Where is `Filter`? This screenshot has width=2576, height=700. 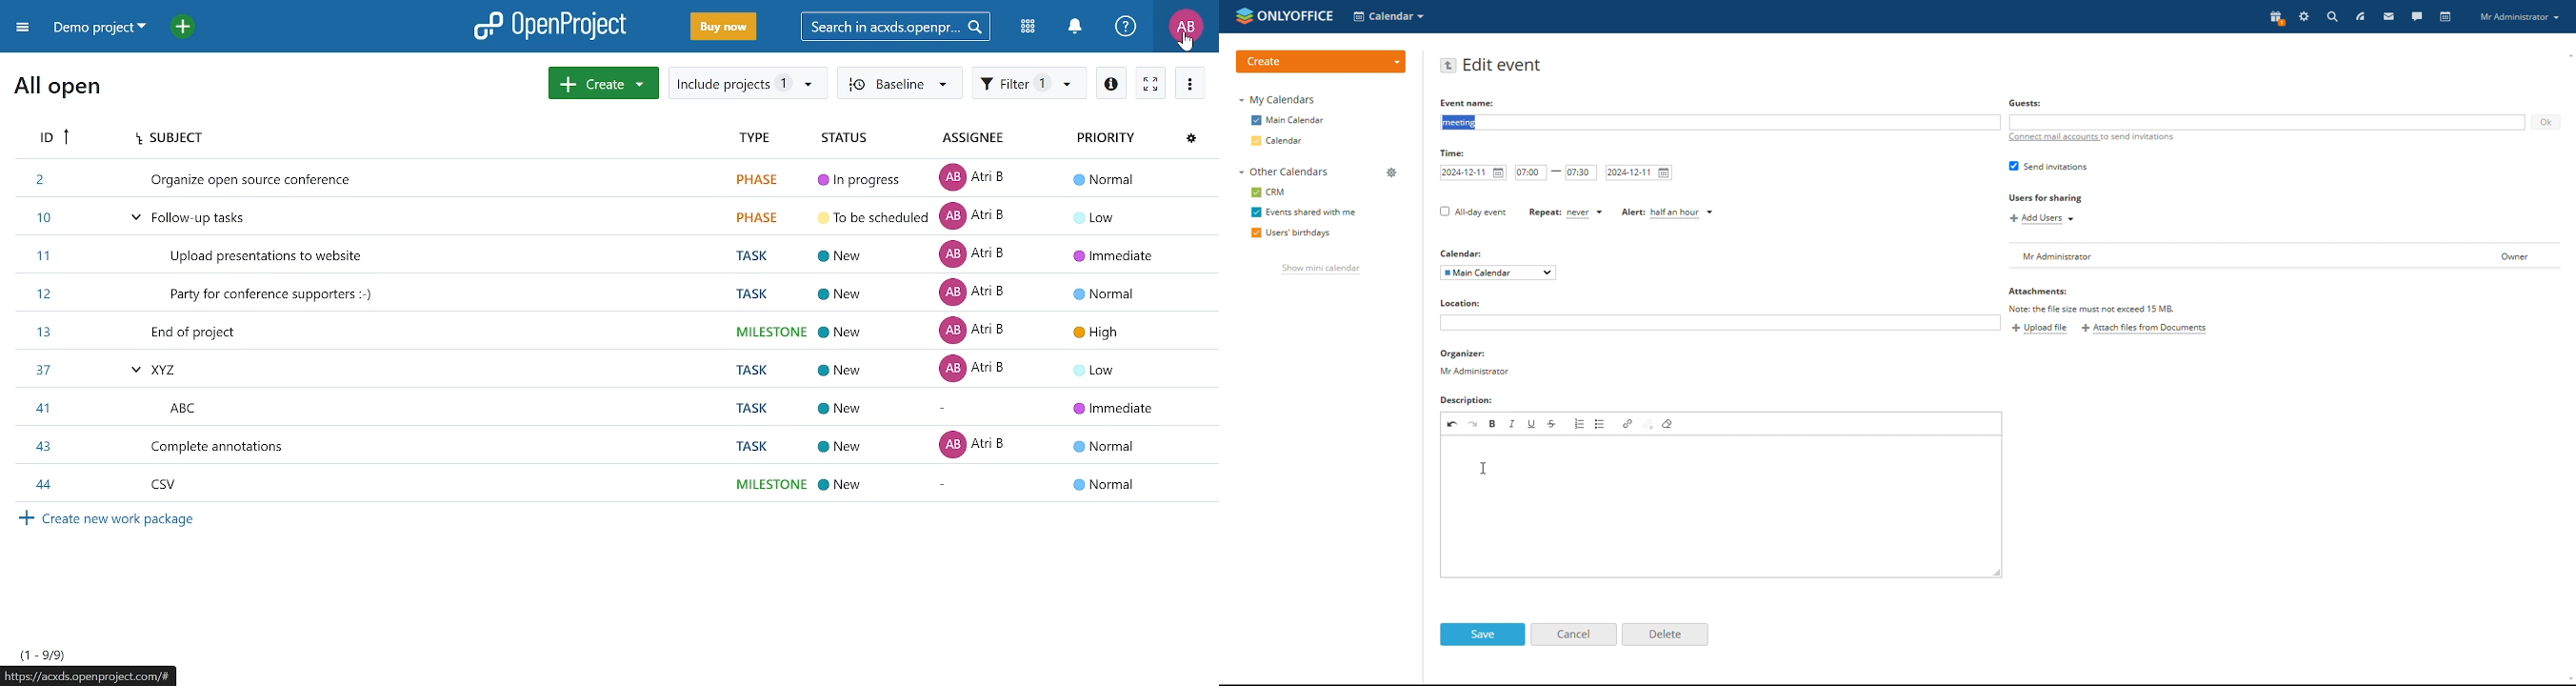
Filter is located at coordinates (1028, 84).